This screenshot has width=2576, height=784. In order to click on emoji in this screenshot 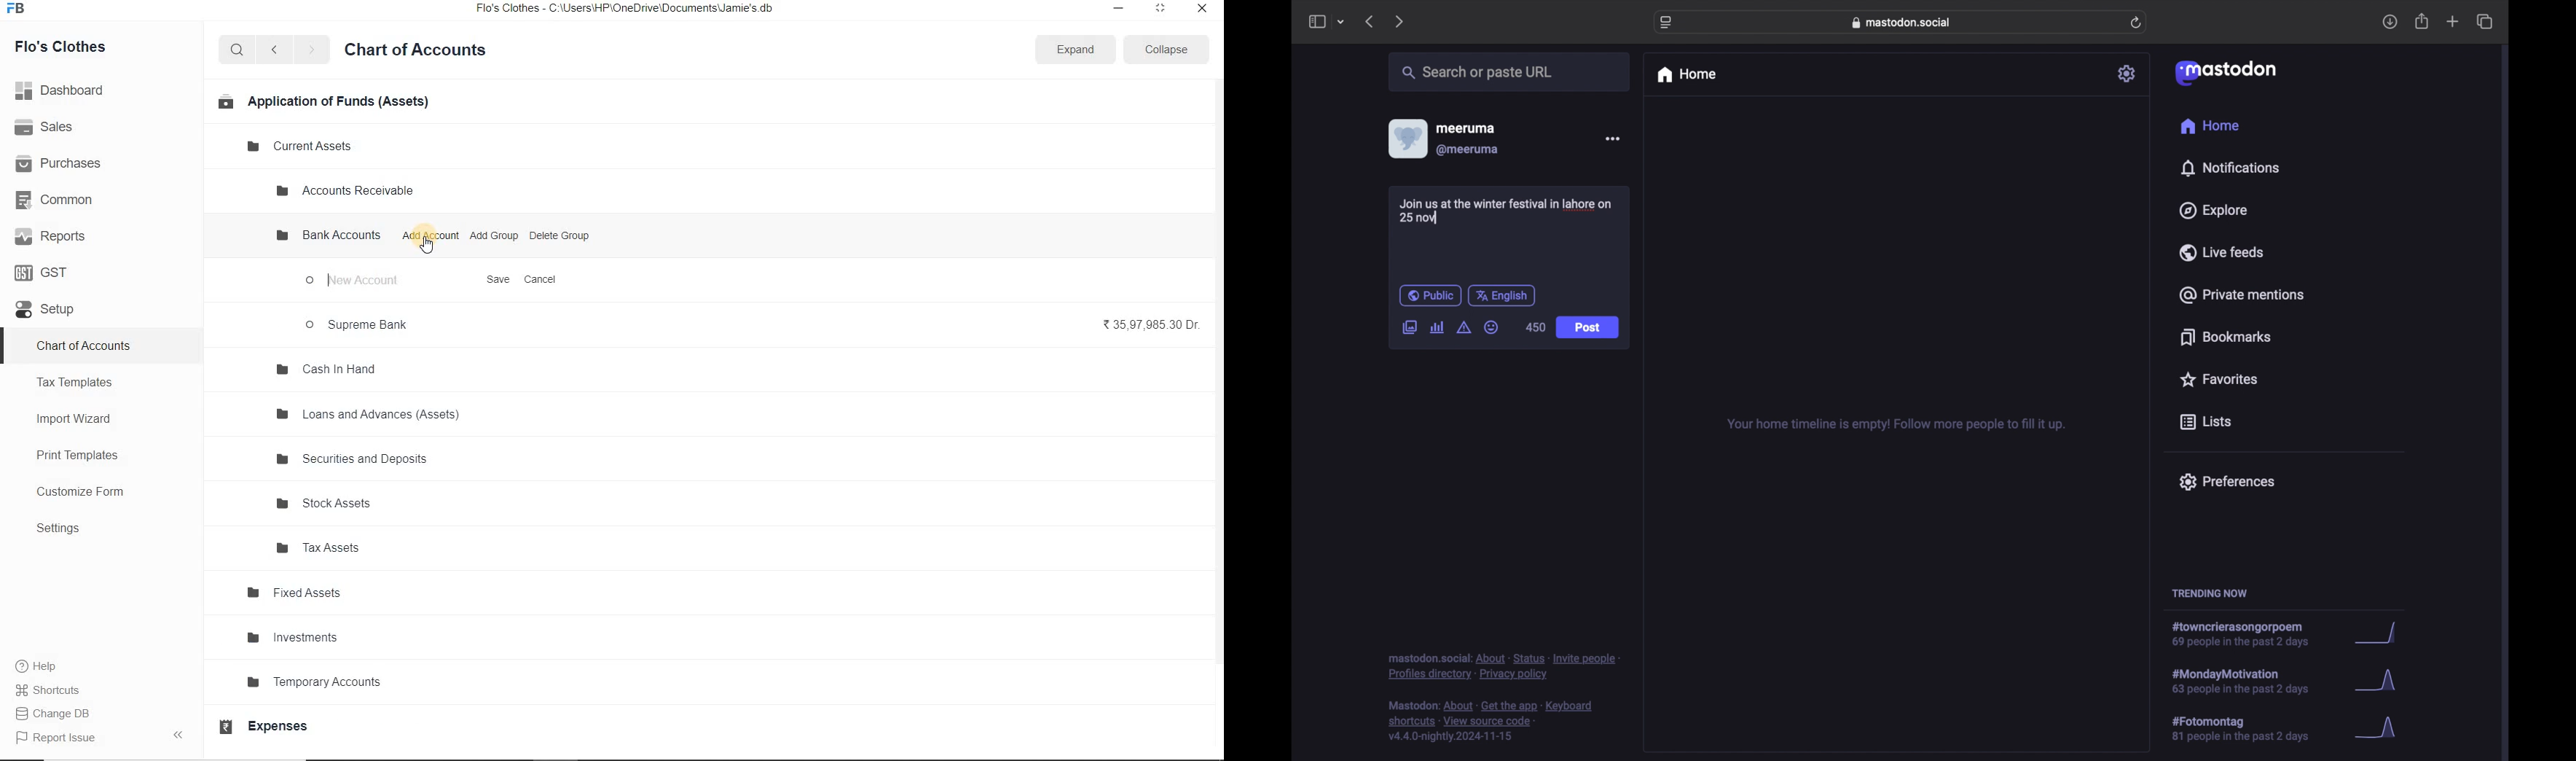, I will do `click(1491, 328)`.